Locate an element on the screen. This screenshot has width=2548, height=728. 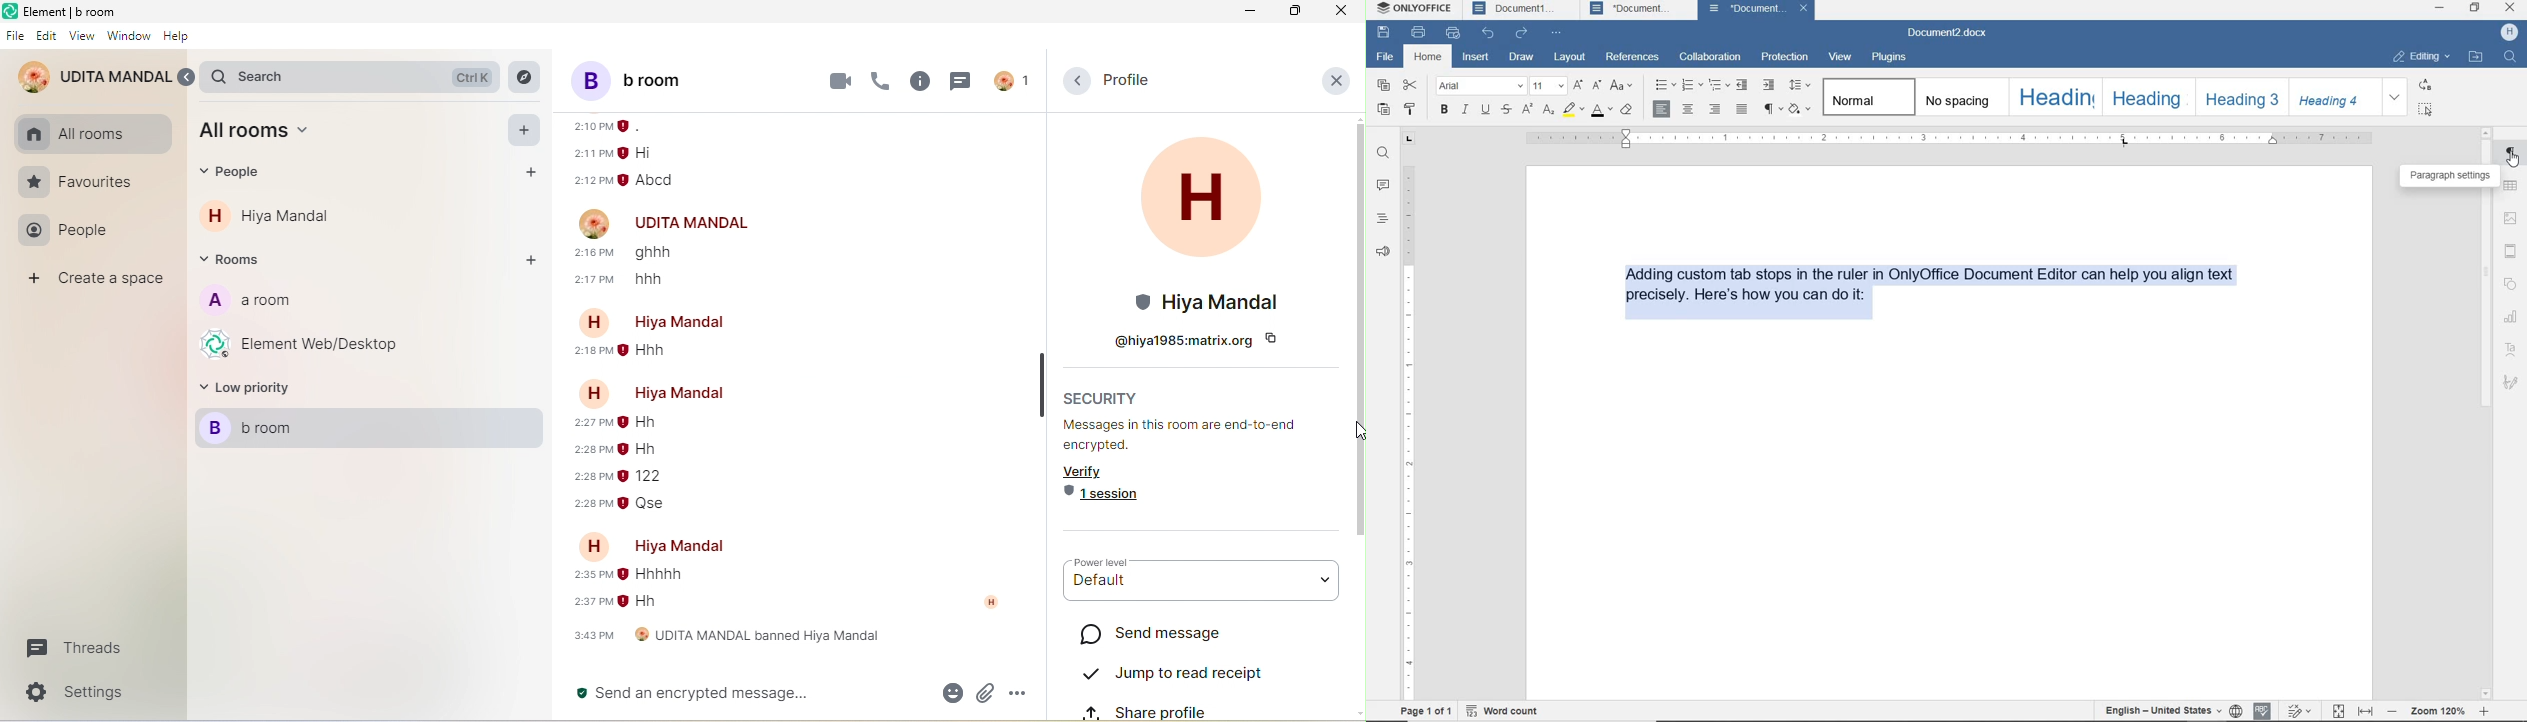
edit is located at coordinates (47, 36).